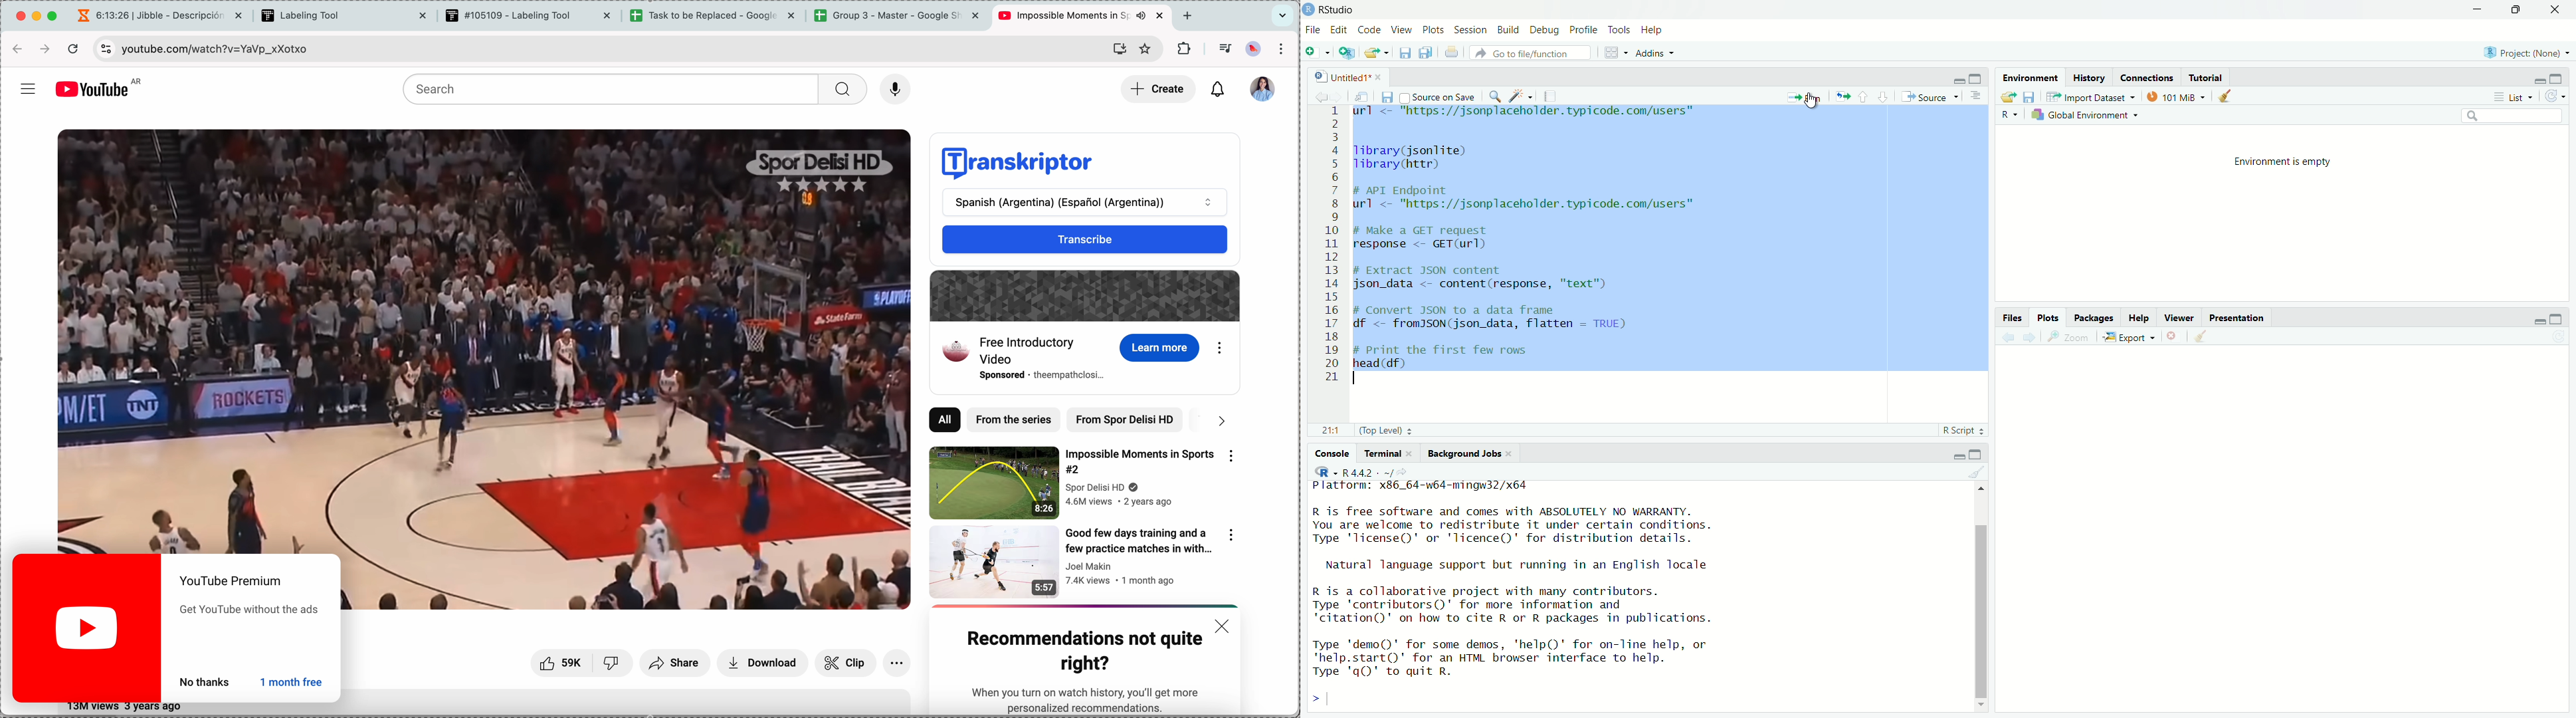 The image size is (2576, 728). What do you see at coordinates (1386, 430) in the screenshot?
I see `(Top Level) ` at bounding box center [1386, 430].